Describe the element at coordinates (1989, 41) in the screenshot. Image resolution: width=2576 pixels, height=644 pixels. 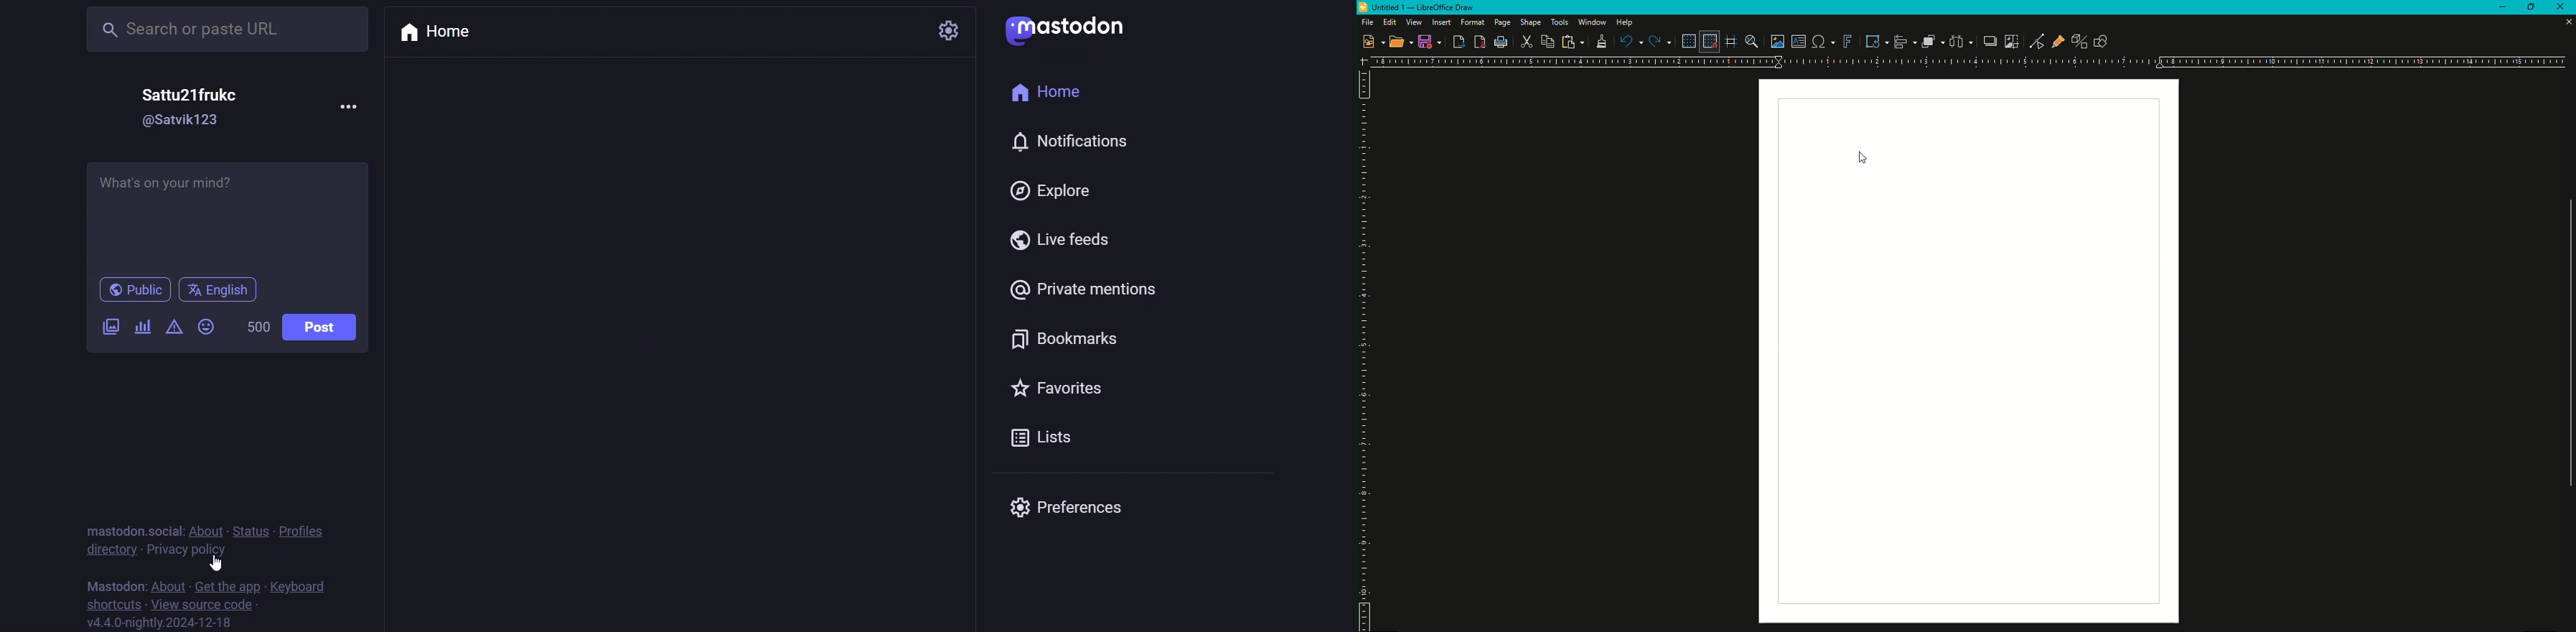
I see `Shadow` at that location.